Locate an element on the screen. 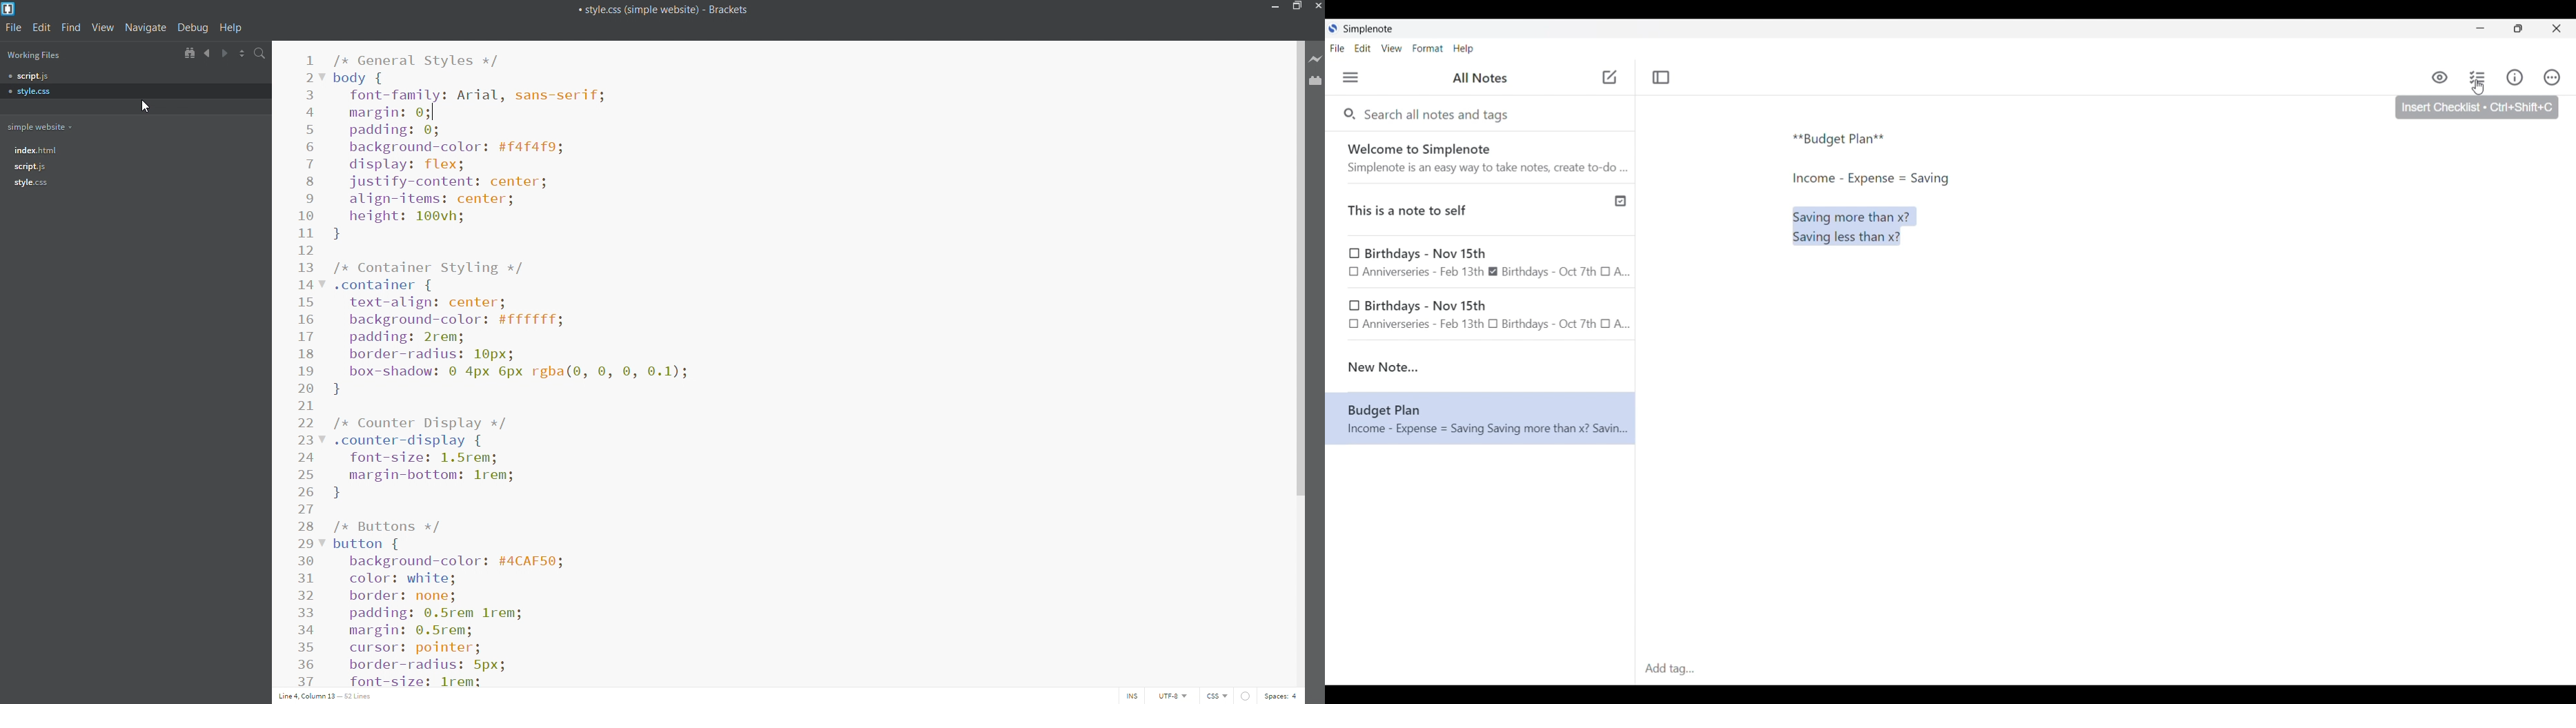  Software welcome note is located at coordinates (1483, 157).